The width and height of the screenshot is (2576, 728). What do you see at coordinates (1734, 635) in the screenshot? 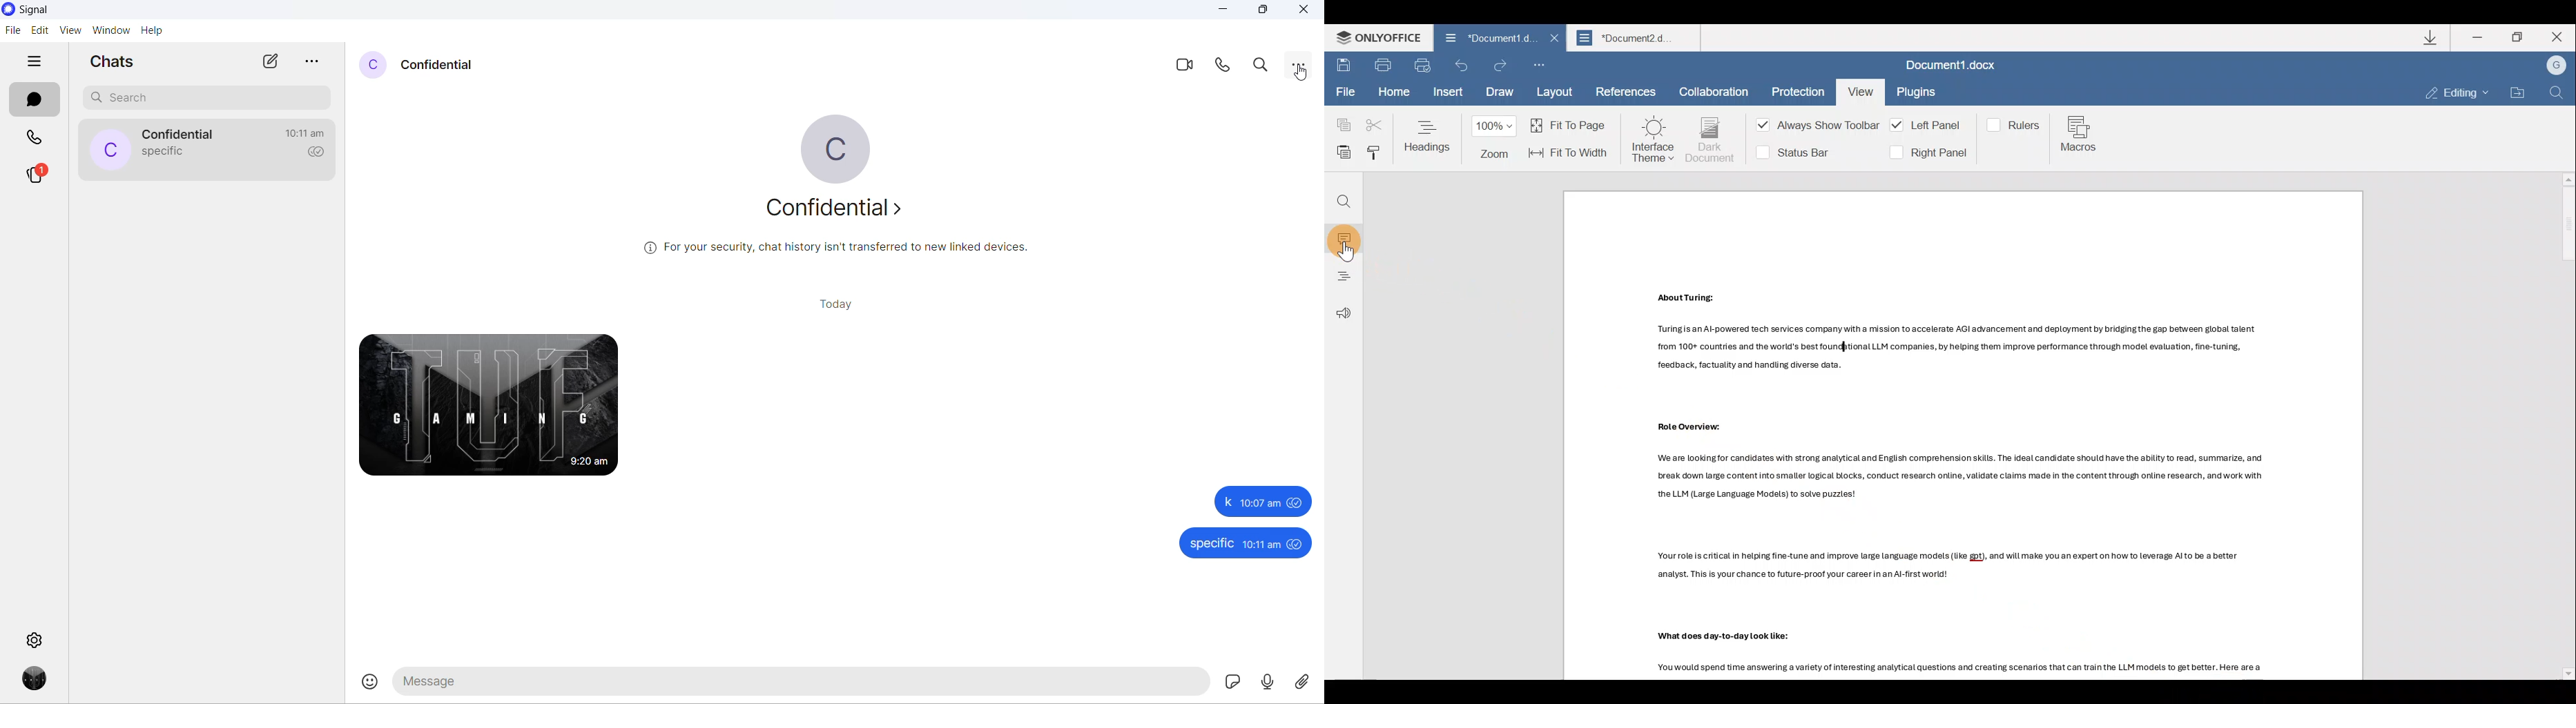
I see `` at bounding box center [1734, 635].